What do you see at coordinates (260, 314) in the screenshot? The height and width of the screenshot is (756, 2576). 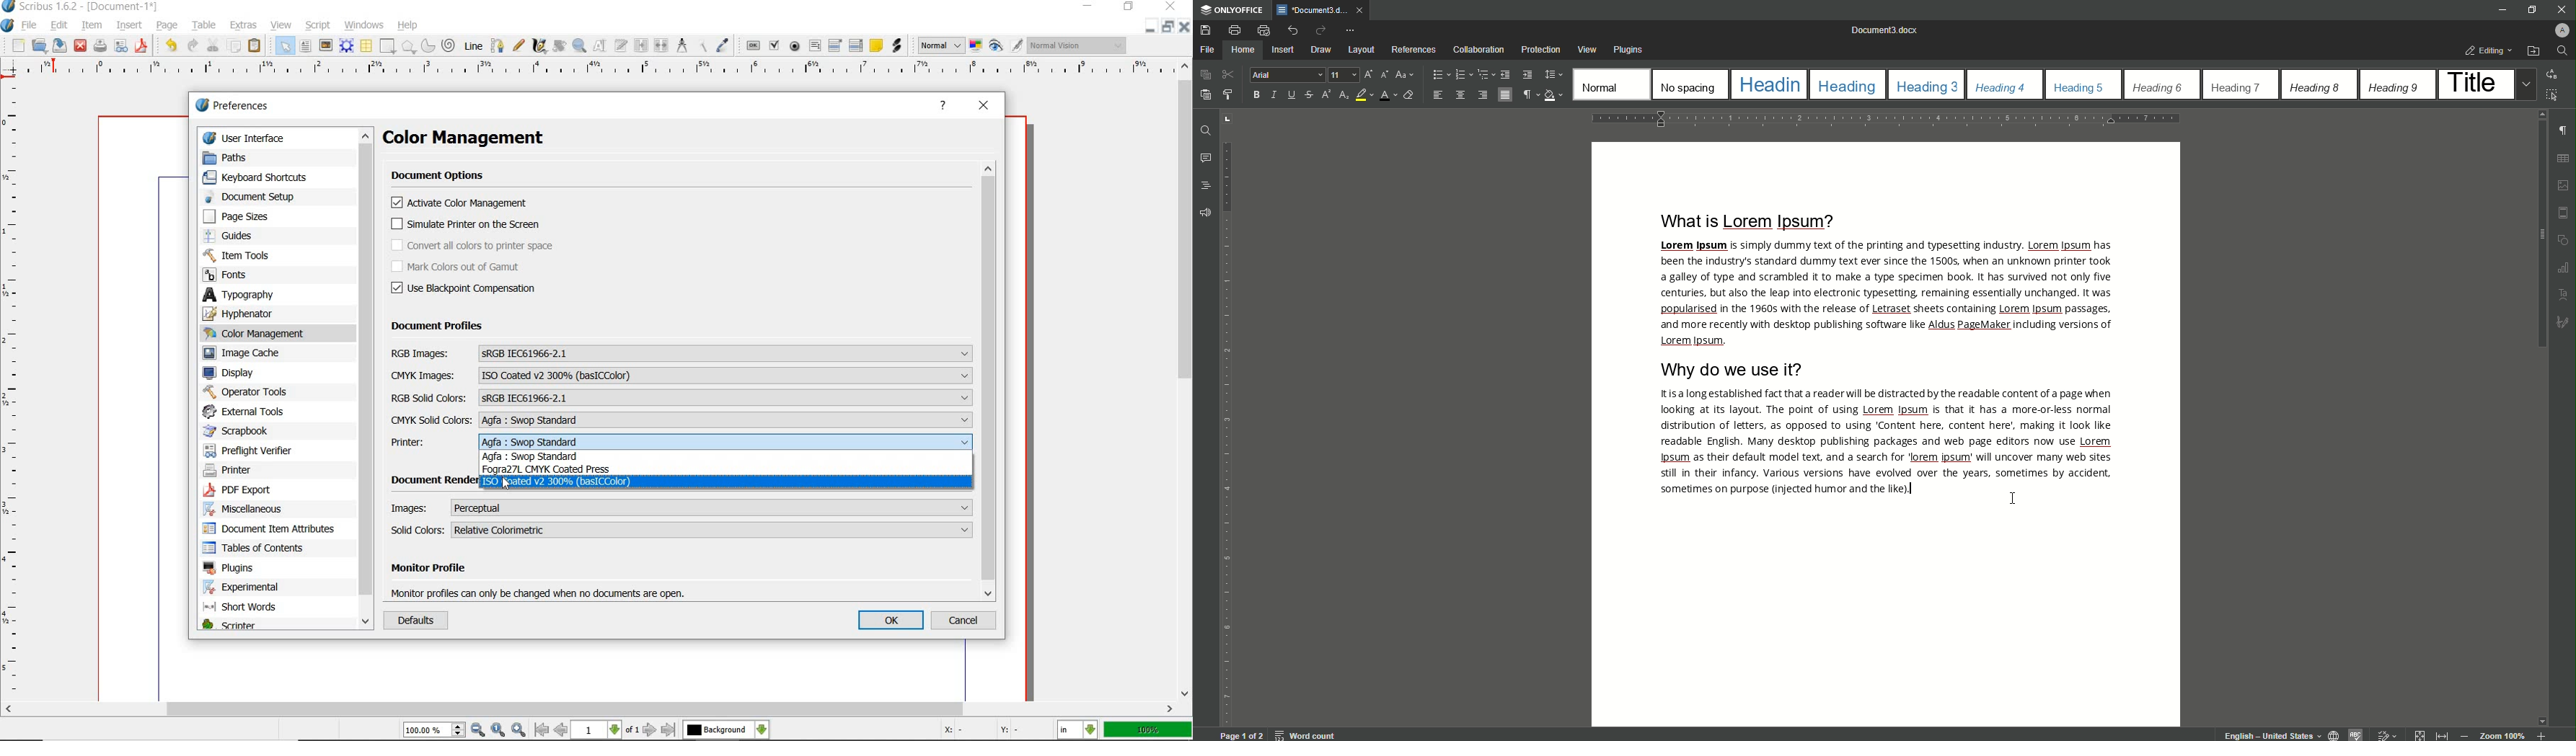 I see `hyphenator` at bounding box center [260, 314].